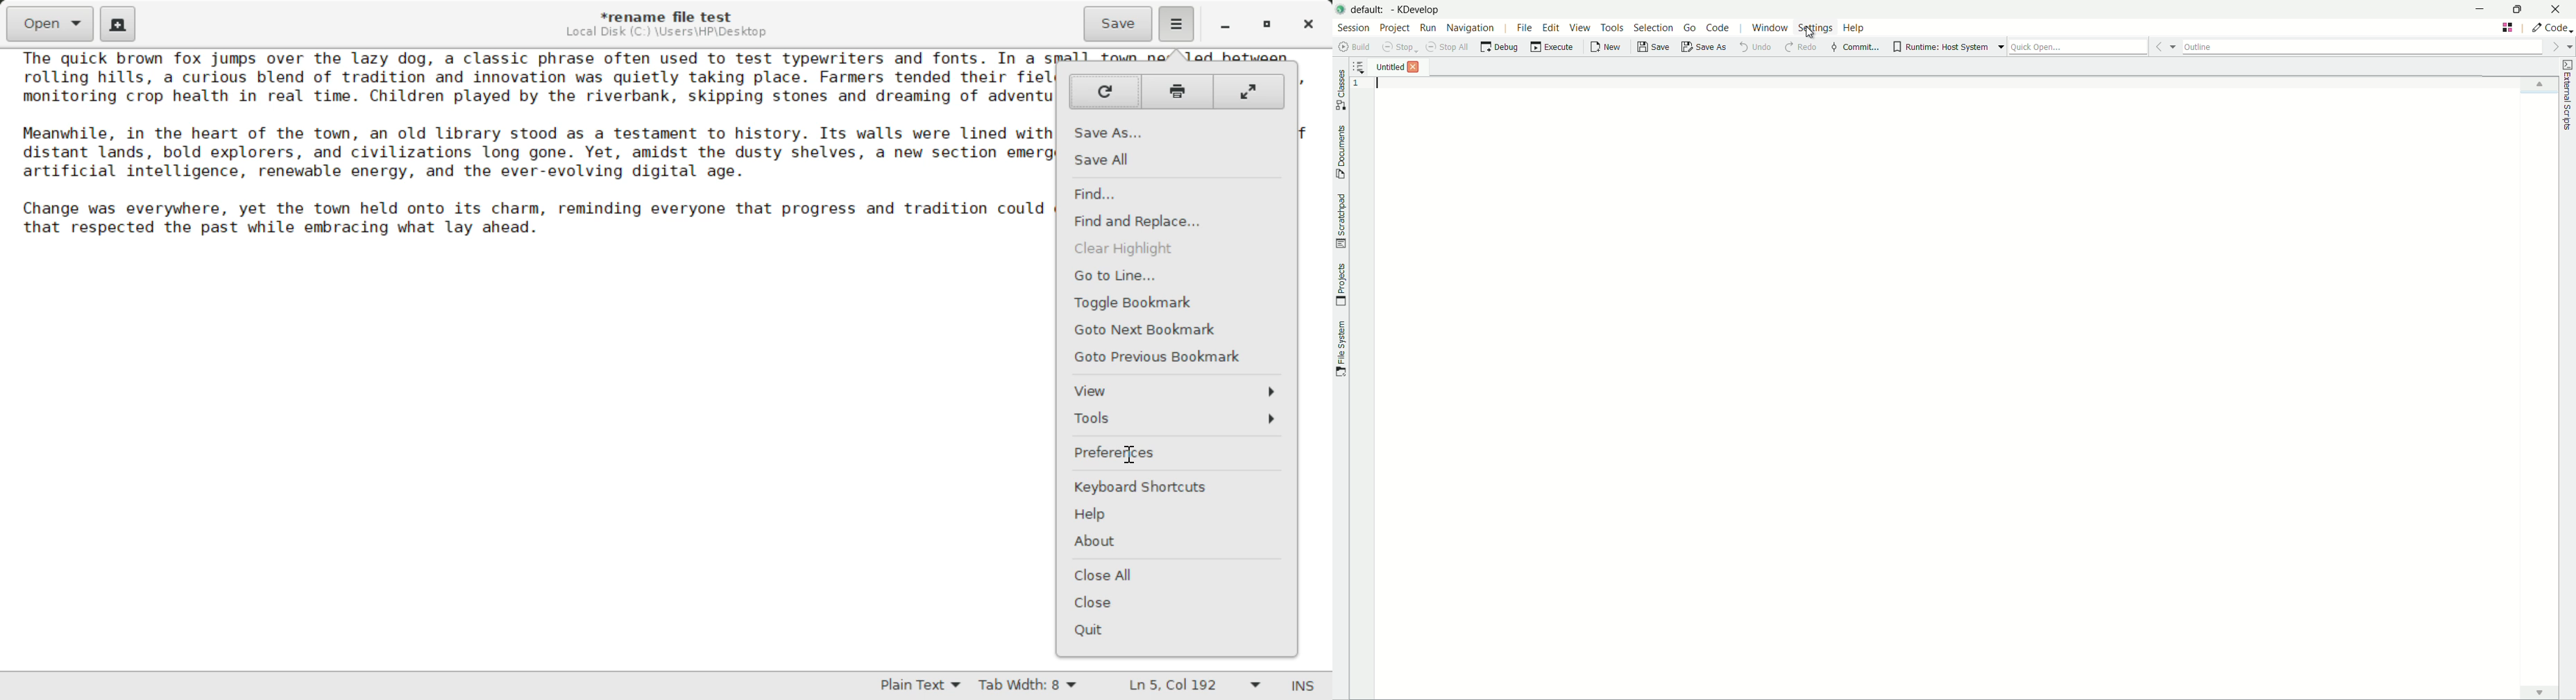 The image size is (2576, 700). Describe the element at coordinates (1341, 8) in the screenshot. I see `app icon` at that location.